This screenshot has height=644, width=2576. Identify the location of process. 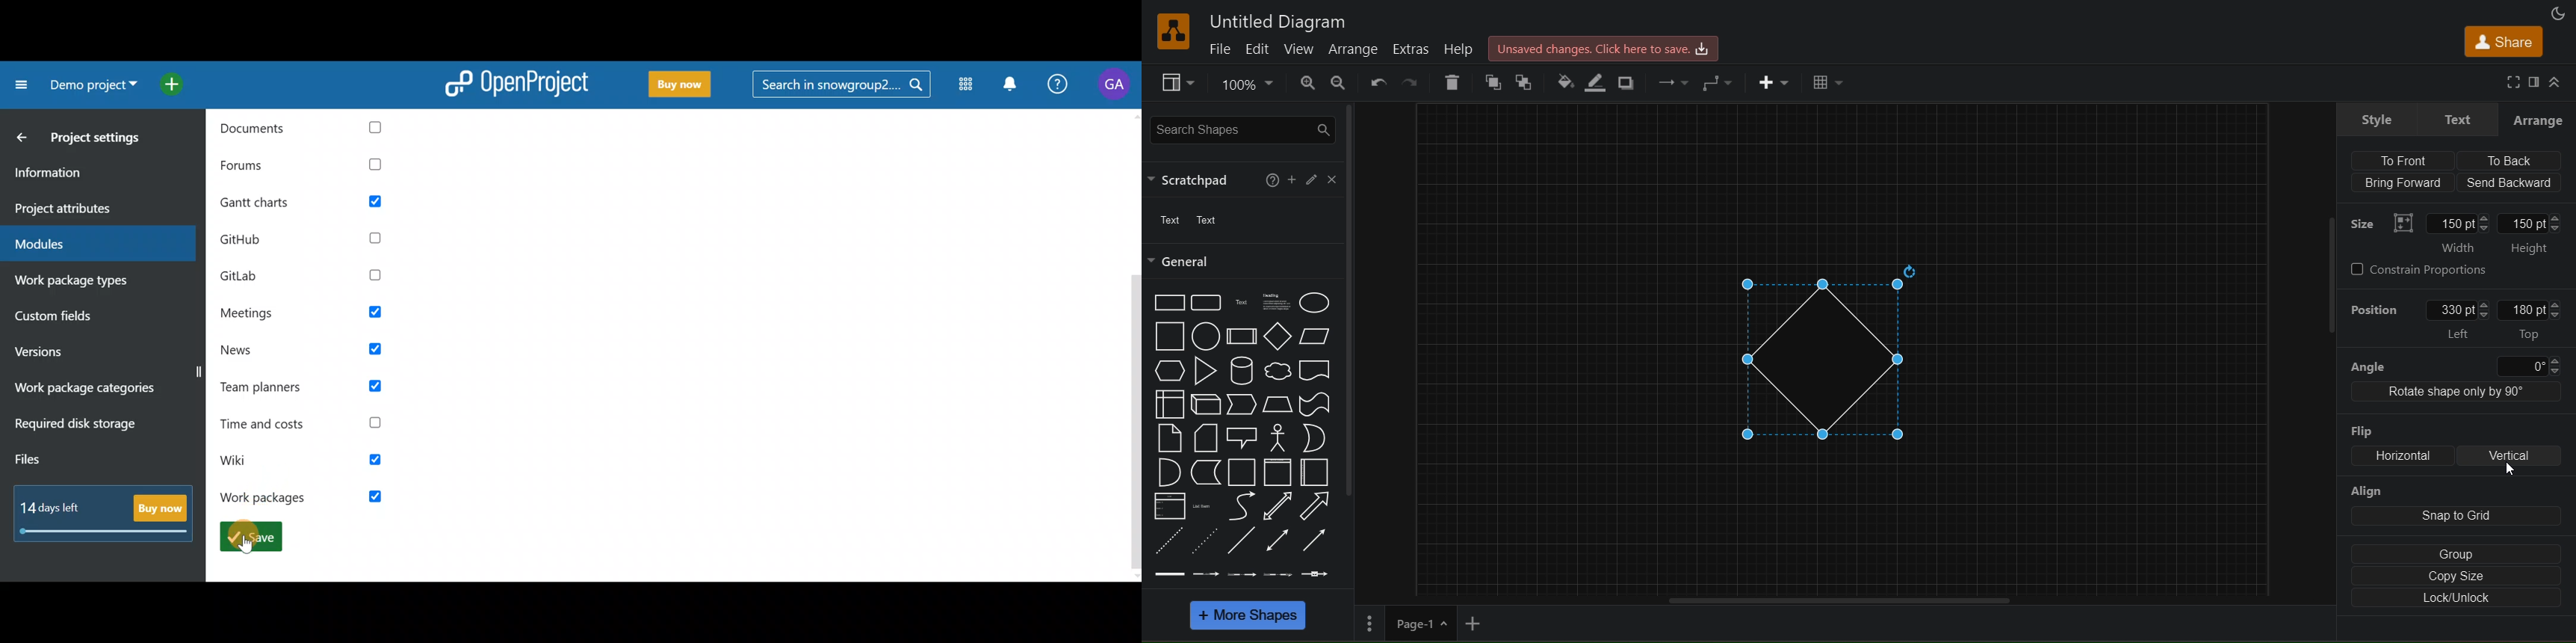
(1240, 336).